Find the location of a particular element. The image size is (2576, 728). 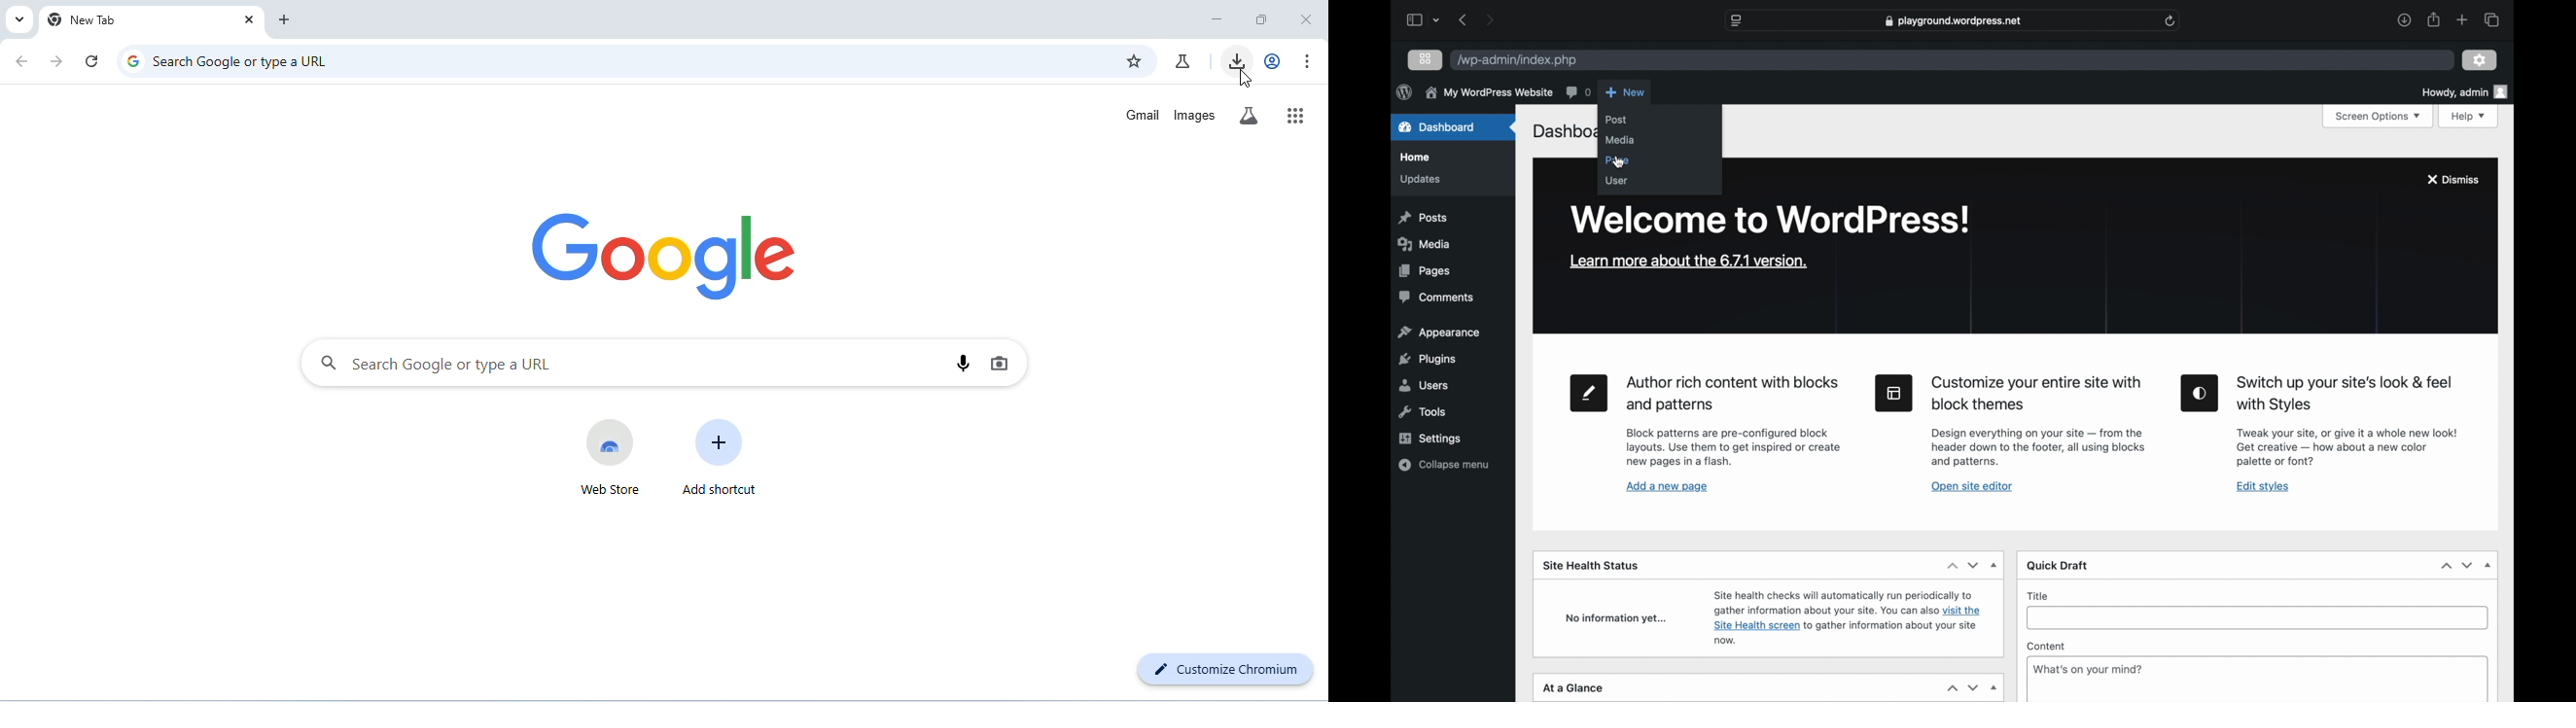

posts is located at coordinates (1425, 217).